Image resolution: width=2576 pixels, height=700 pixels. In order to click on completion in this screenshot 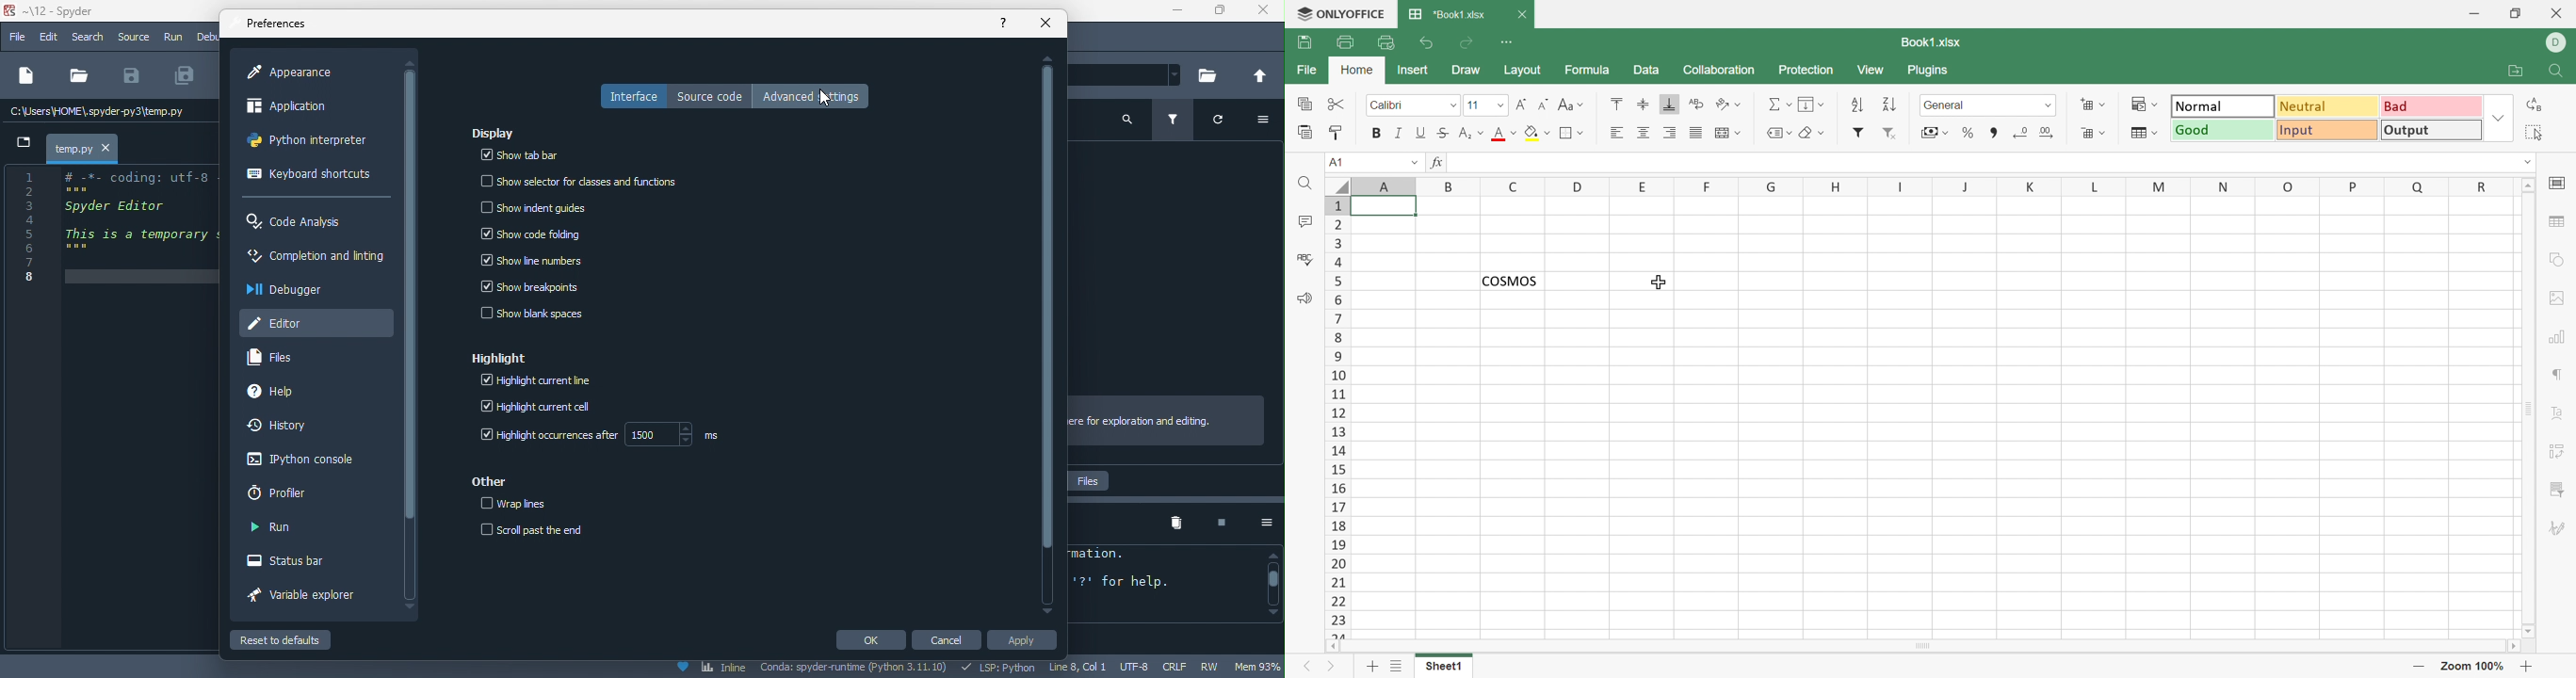, I will do `click(315, 259)`.